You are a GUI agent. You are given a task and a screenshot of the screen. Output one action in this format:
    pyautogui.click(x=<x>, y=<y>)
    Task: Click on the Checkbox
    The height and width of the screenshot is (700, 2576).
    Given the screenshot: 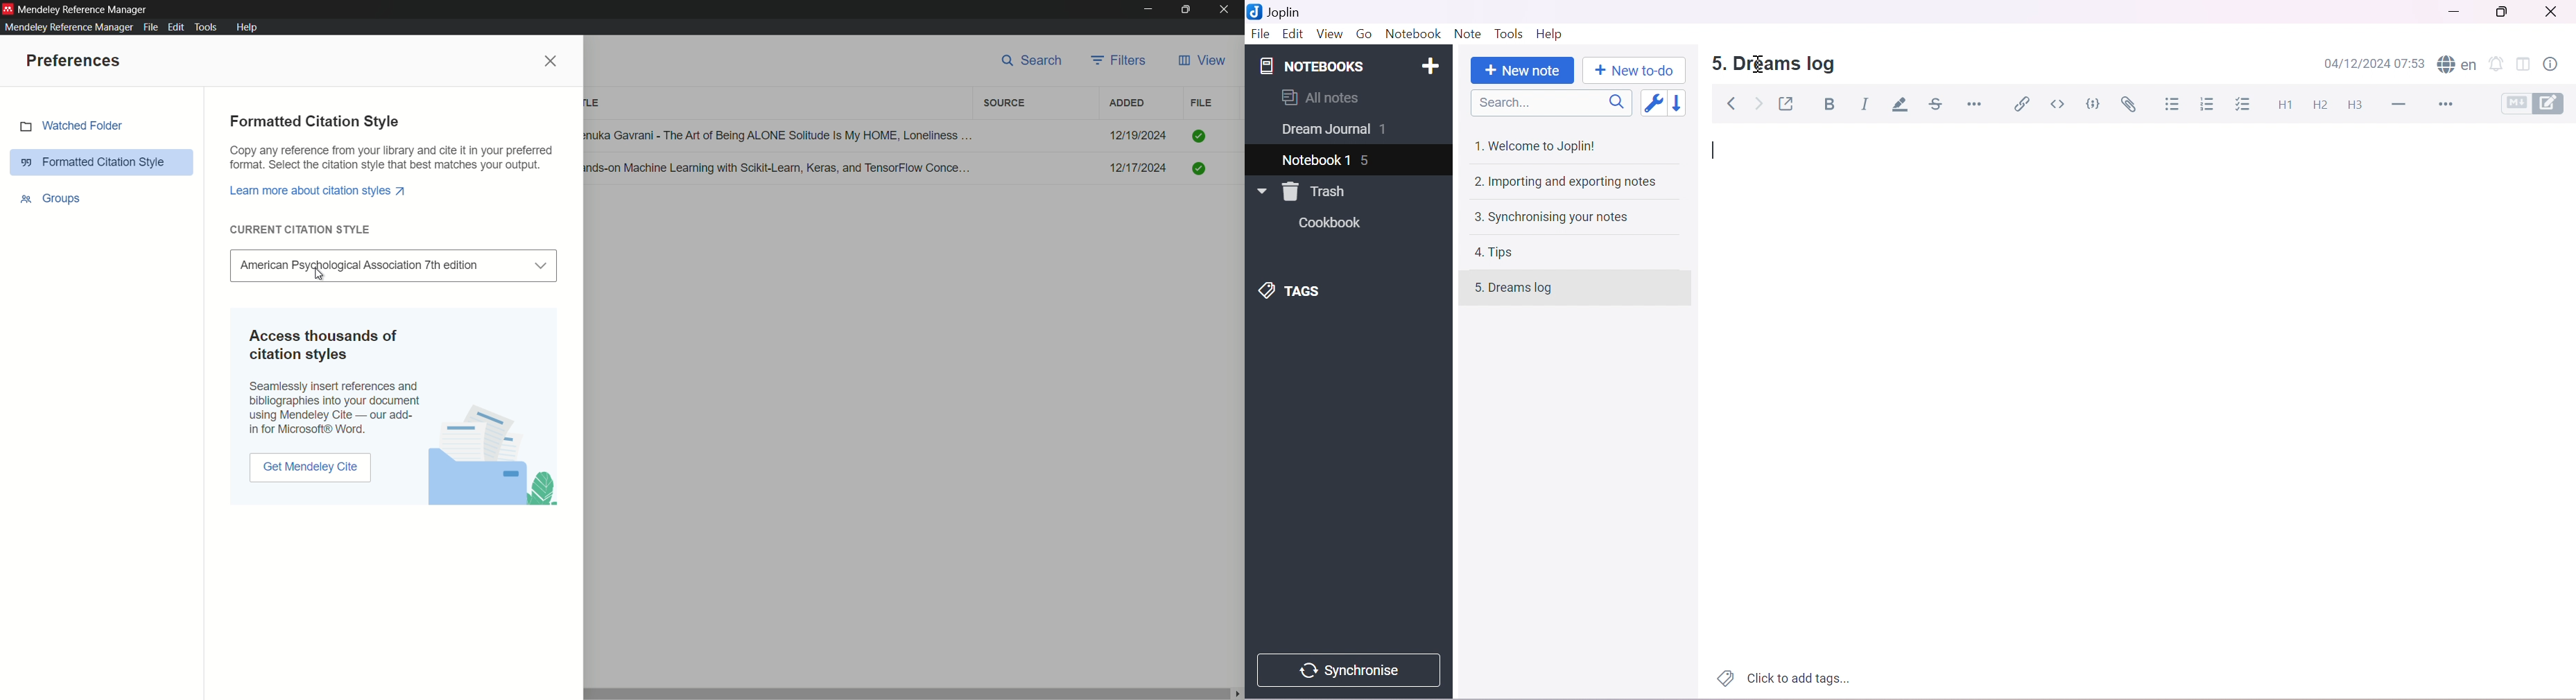 What is the action you would take?
    pyautogui.click(x=2246, y=105)
    